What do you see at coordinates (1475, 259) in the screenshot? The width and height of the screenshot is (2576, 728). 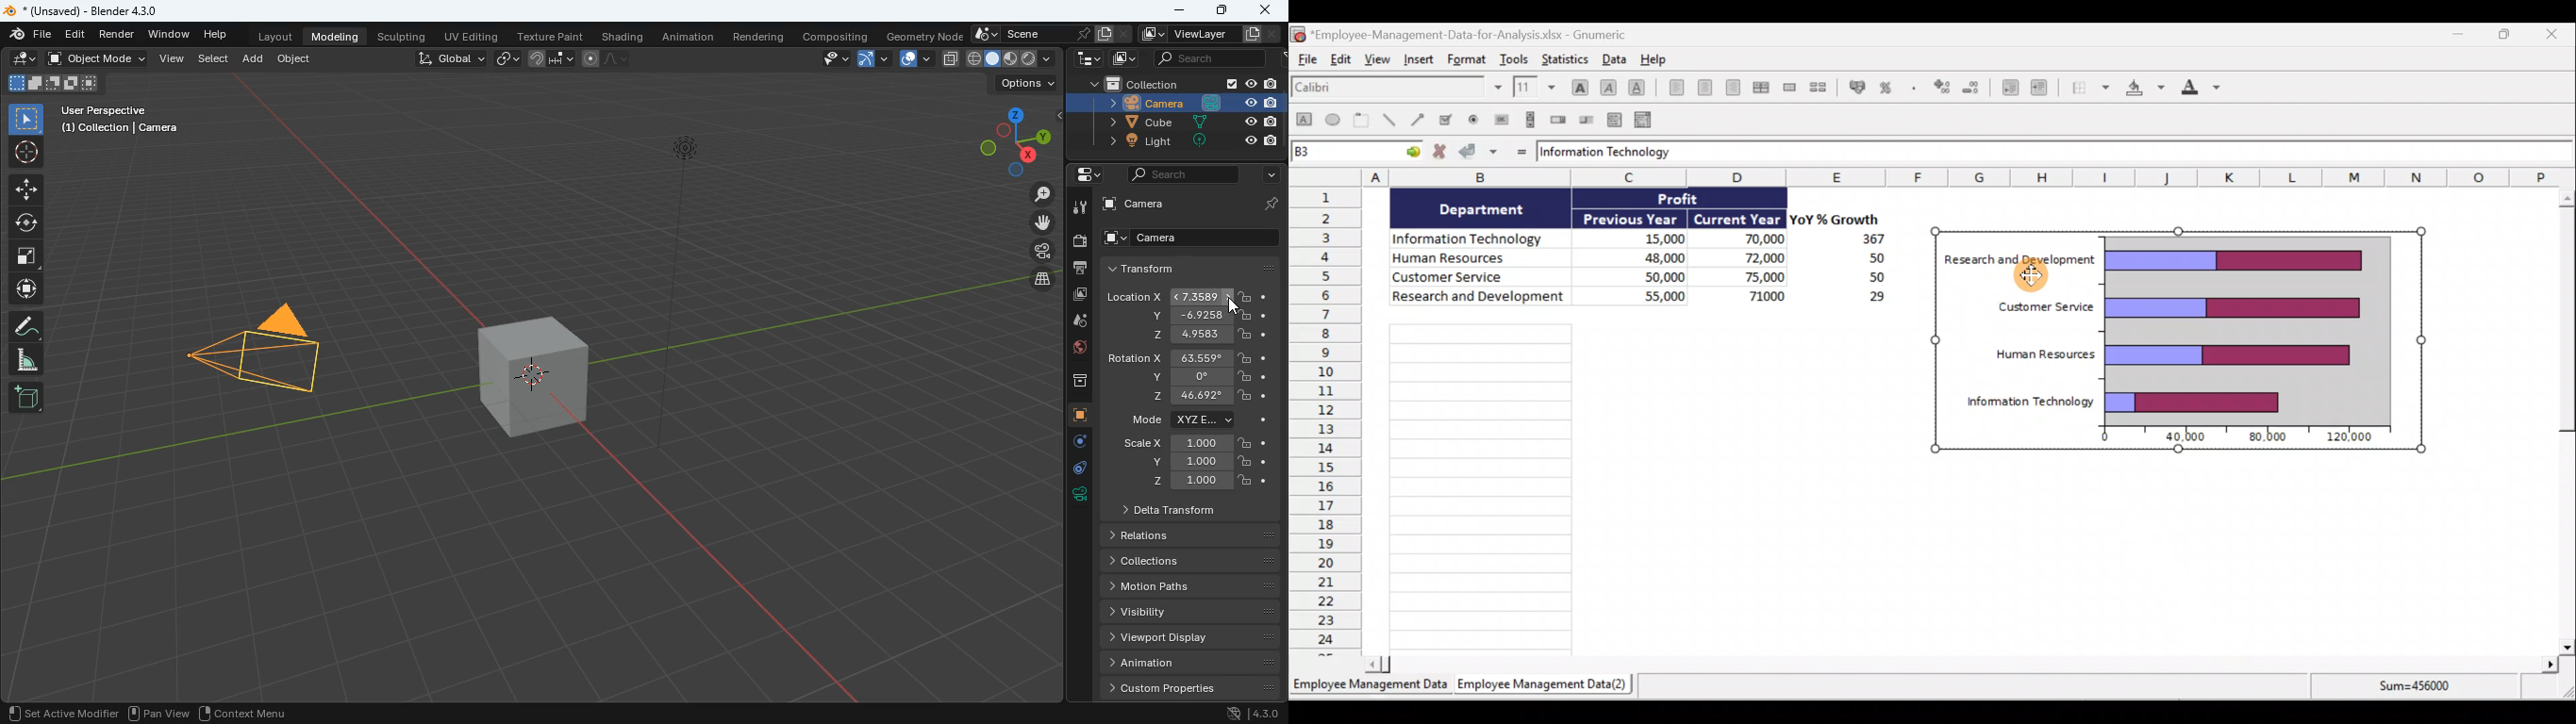 I see `Human Resources` at bounding box center [1475, 259].